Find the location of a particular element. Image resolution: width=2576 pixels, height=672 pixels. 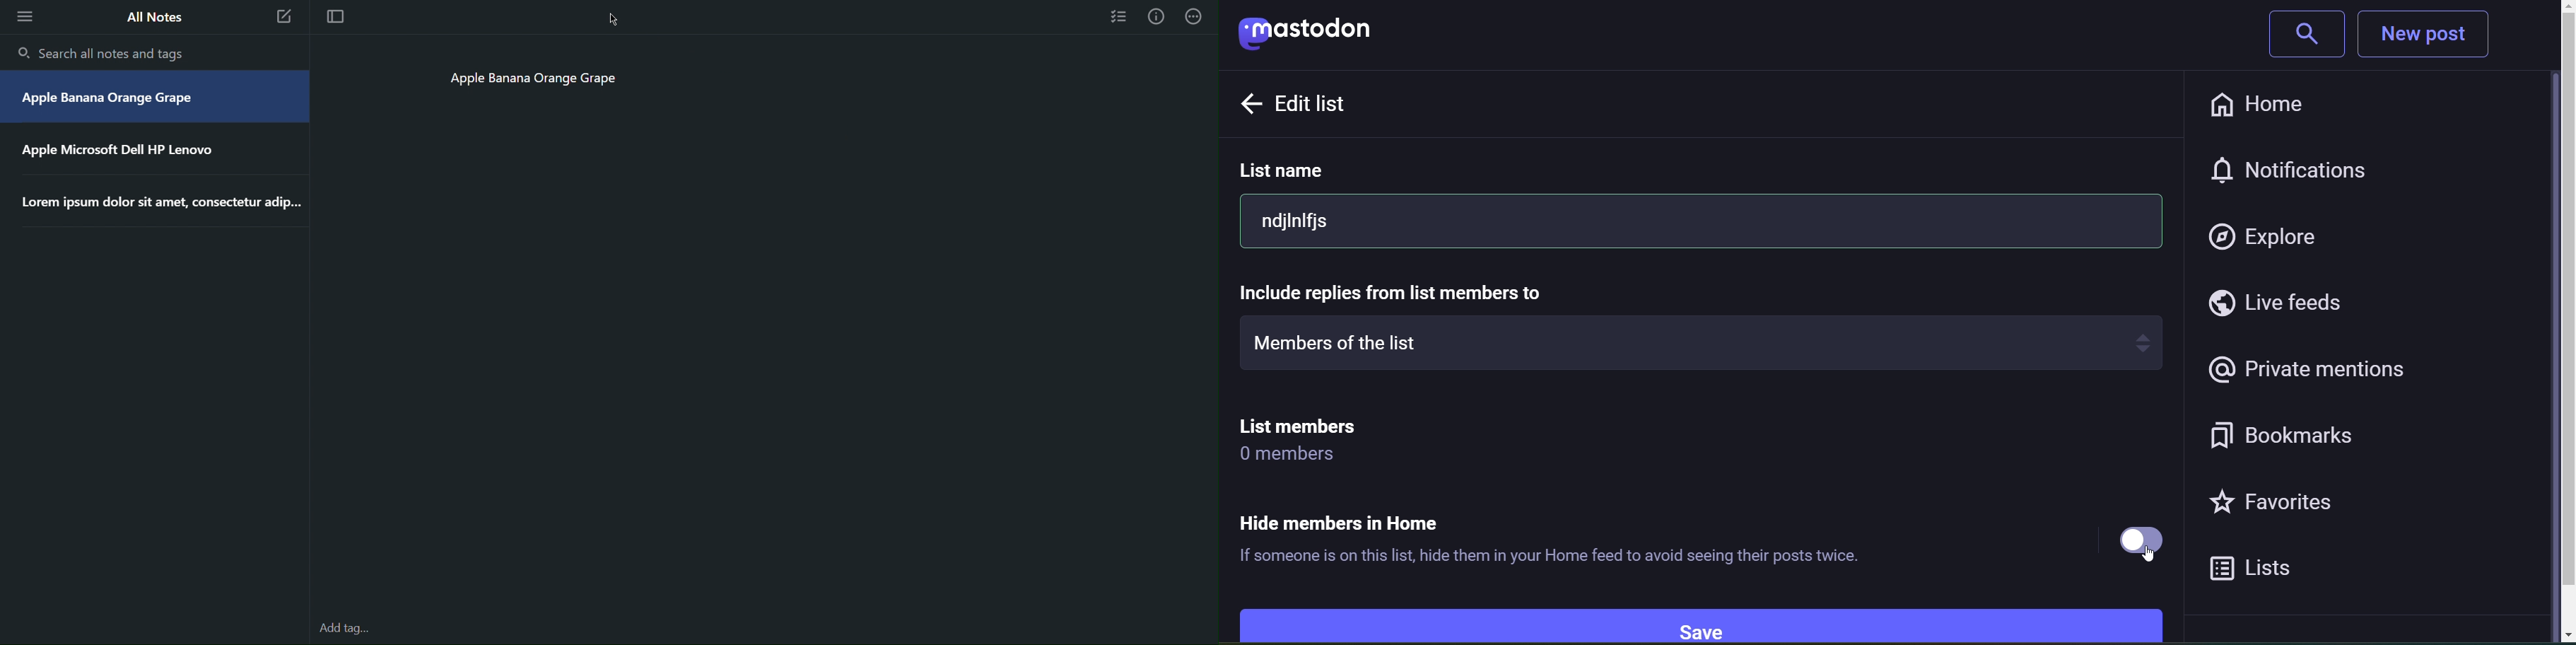

notification is located at coordinates (2308, 167).